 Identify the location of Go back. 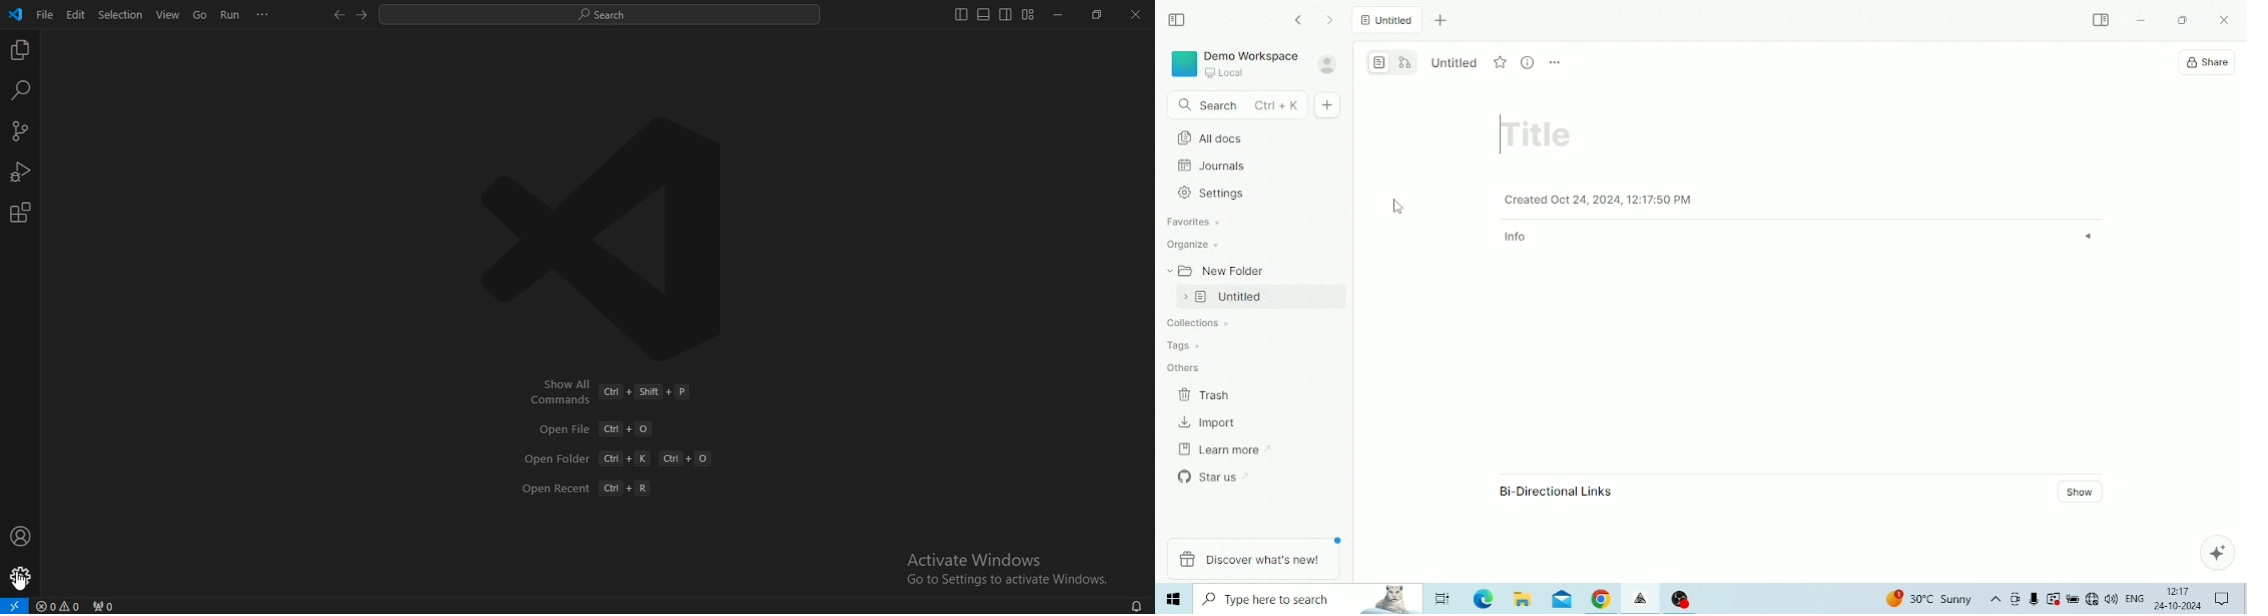
(1301, 20).